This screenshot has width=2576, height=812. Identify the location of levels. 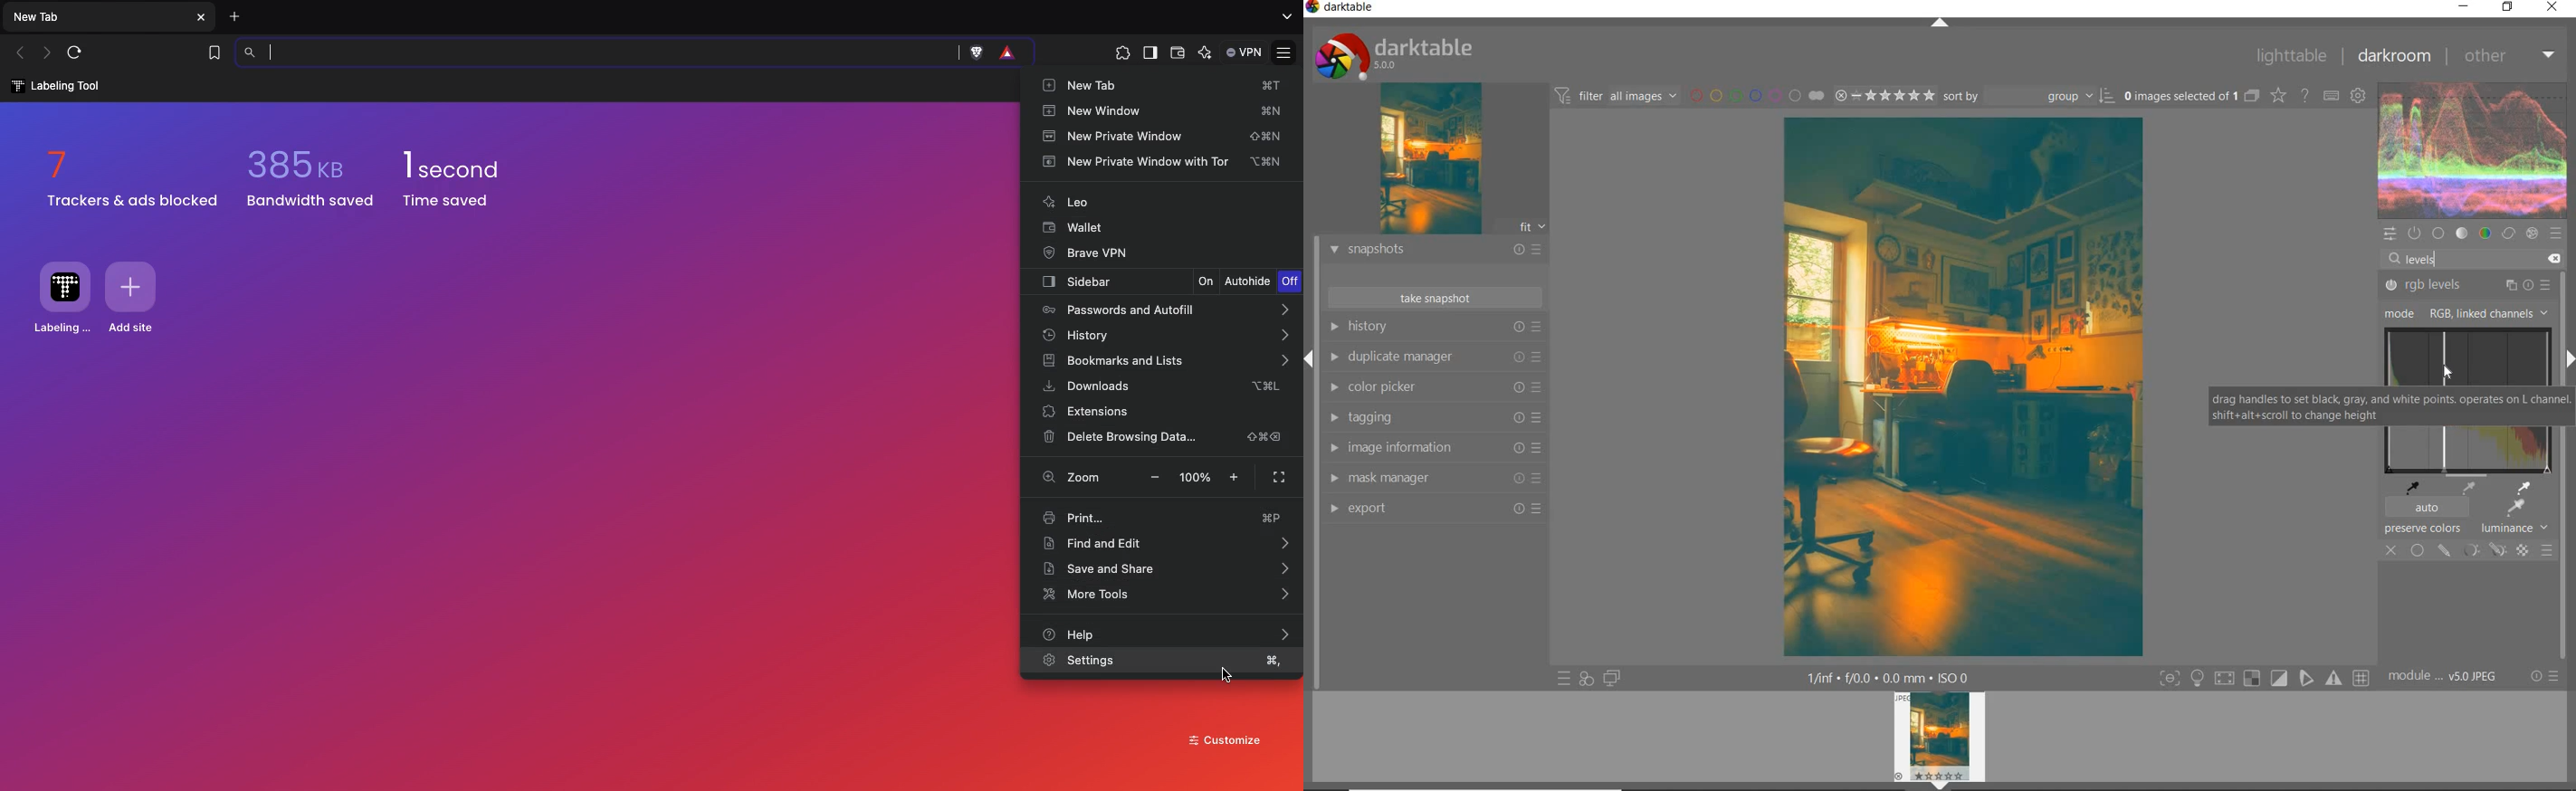
(2420, 258).